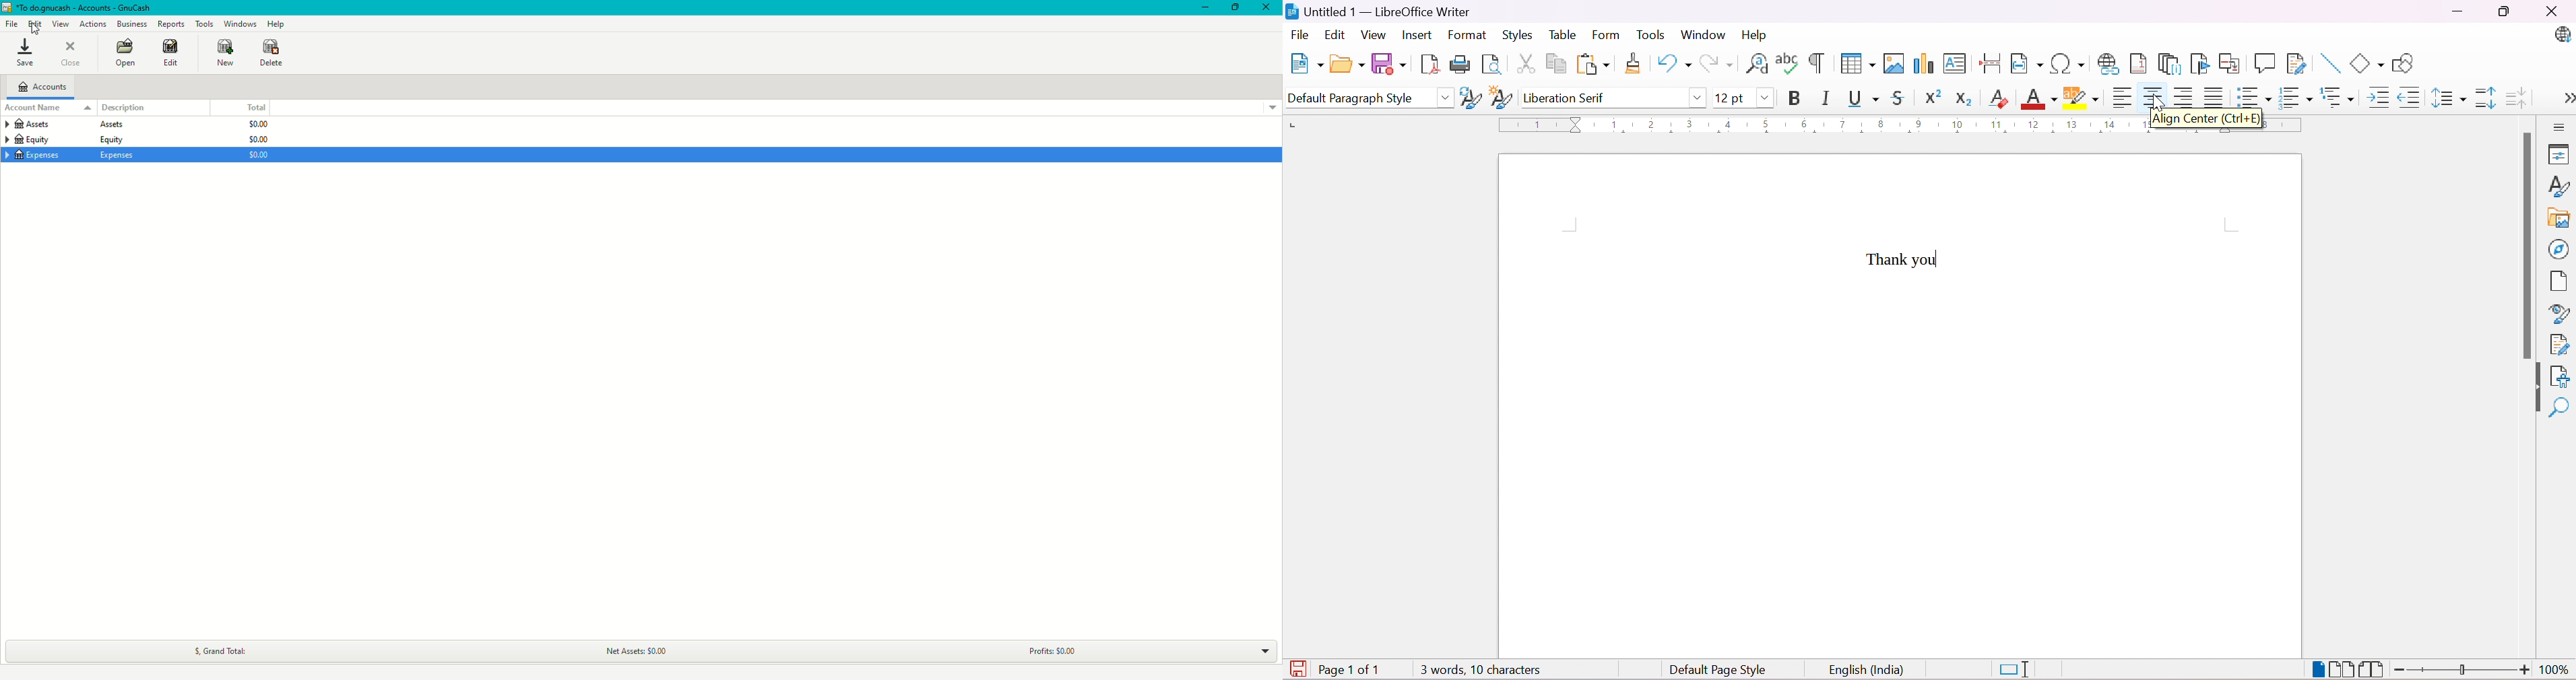  What do you see at coordinates (172, 23) in the screenshot?
I see `Reports` at bounding box center [172, 23].